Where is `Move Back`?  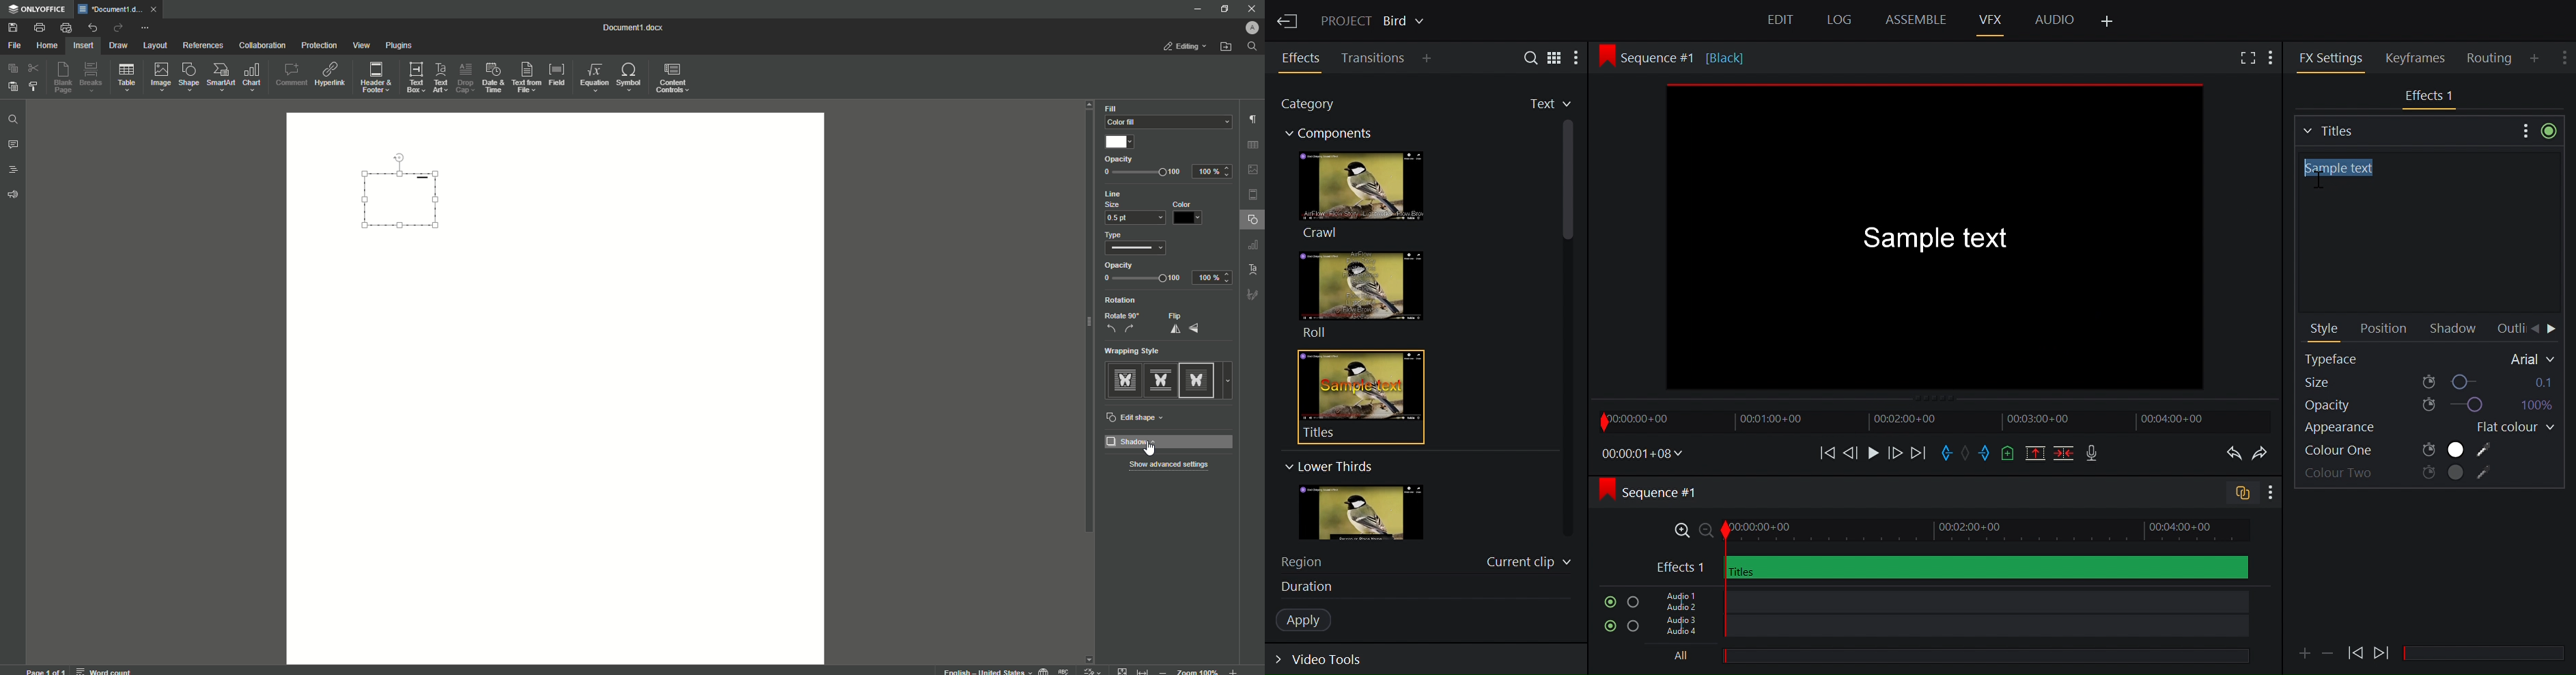
Move Back is located at coordinates (2534, 329).